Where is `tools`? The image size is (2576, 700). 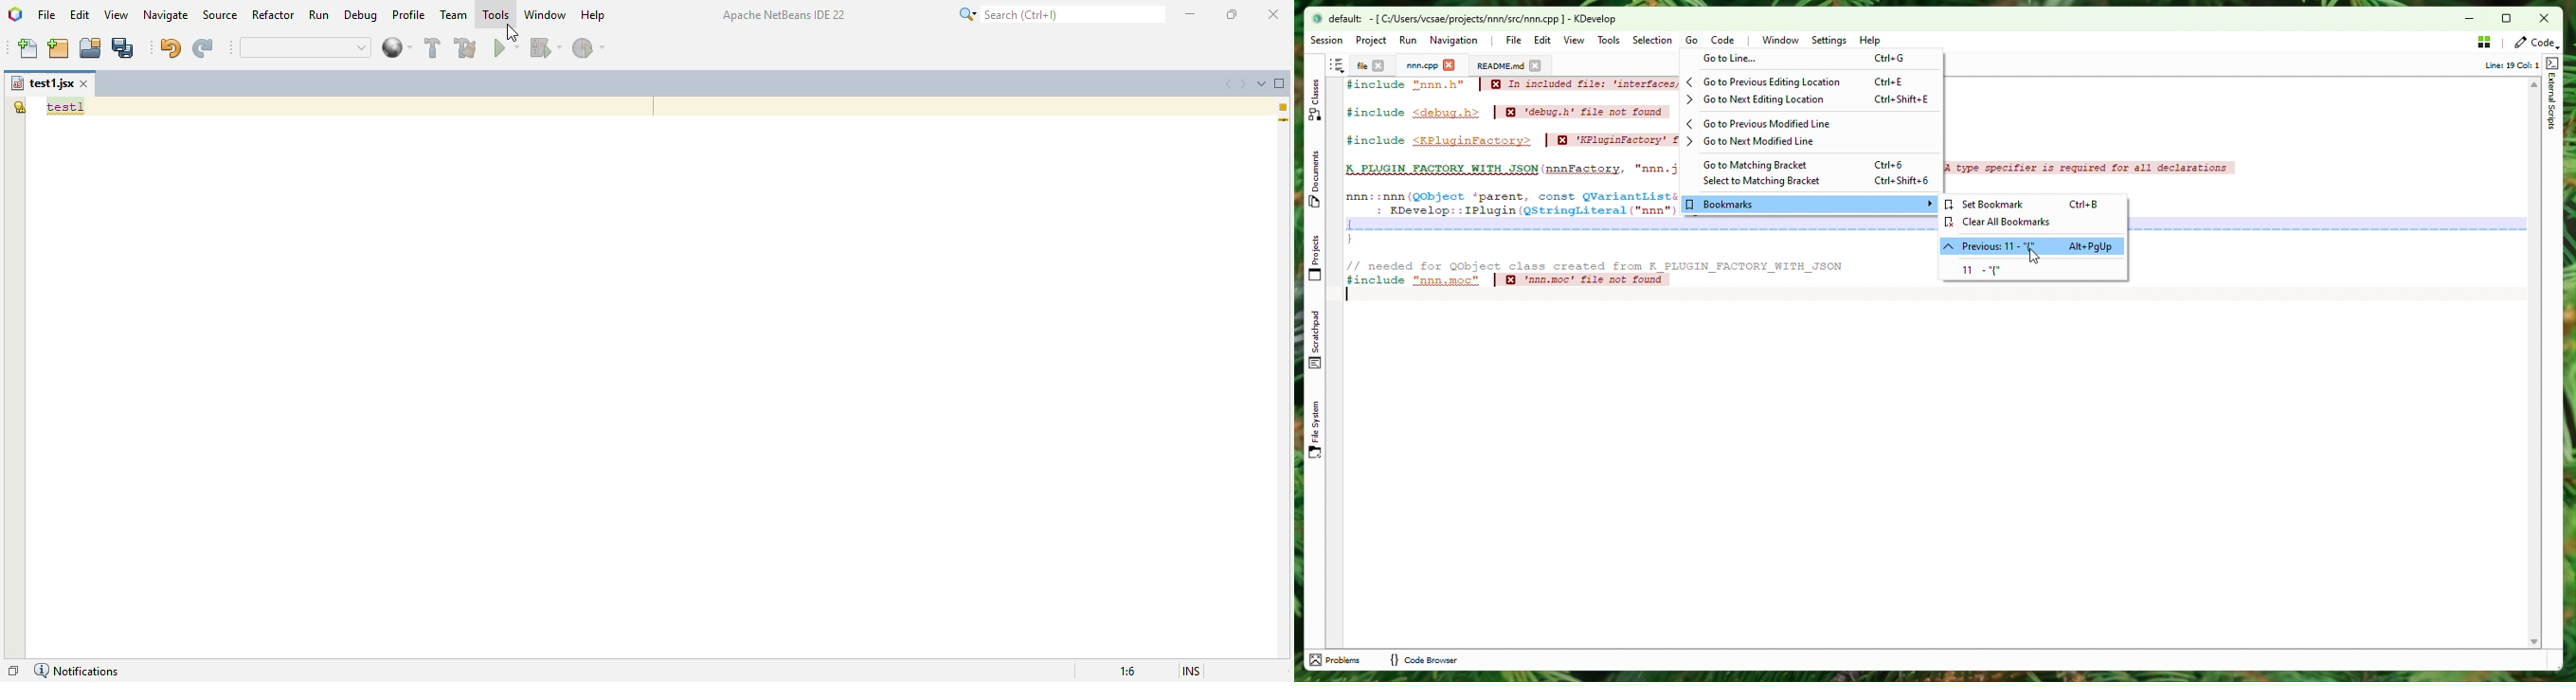
tools is located at coordinates (496, 14).